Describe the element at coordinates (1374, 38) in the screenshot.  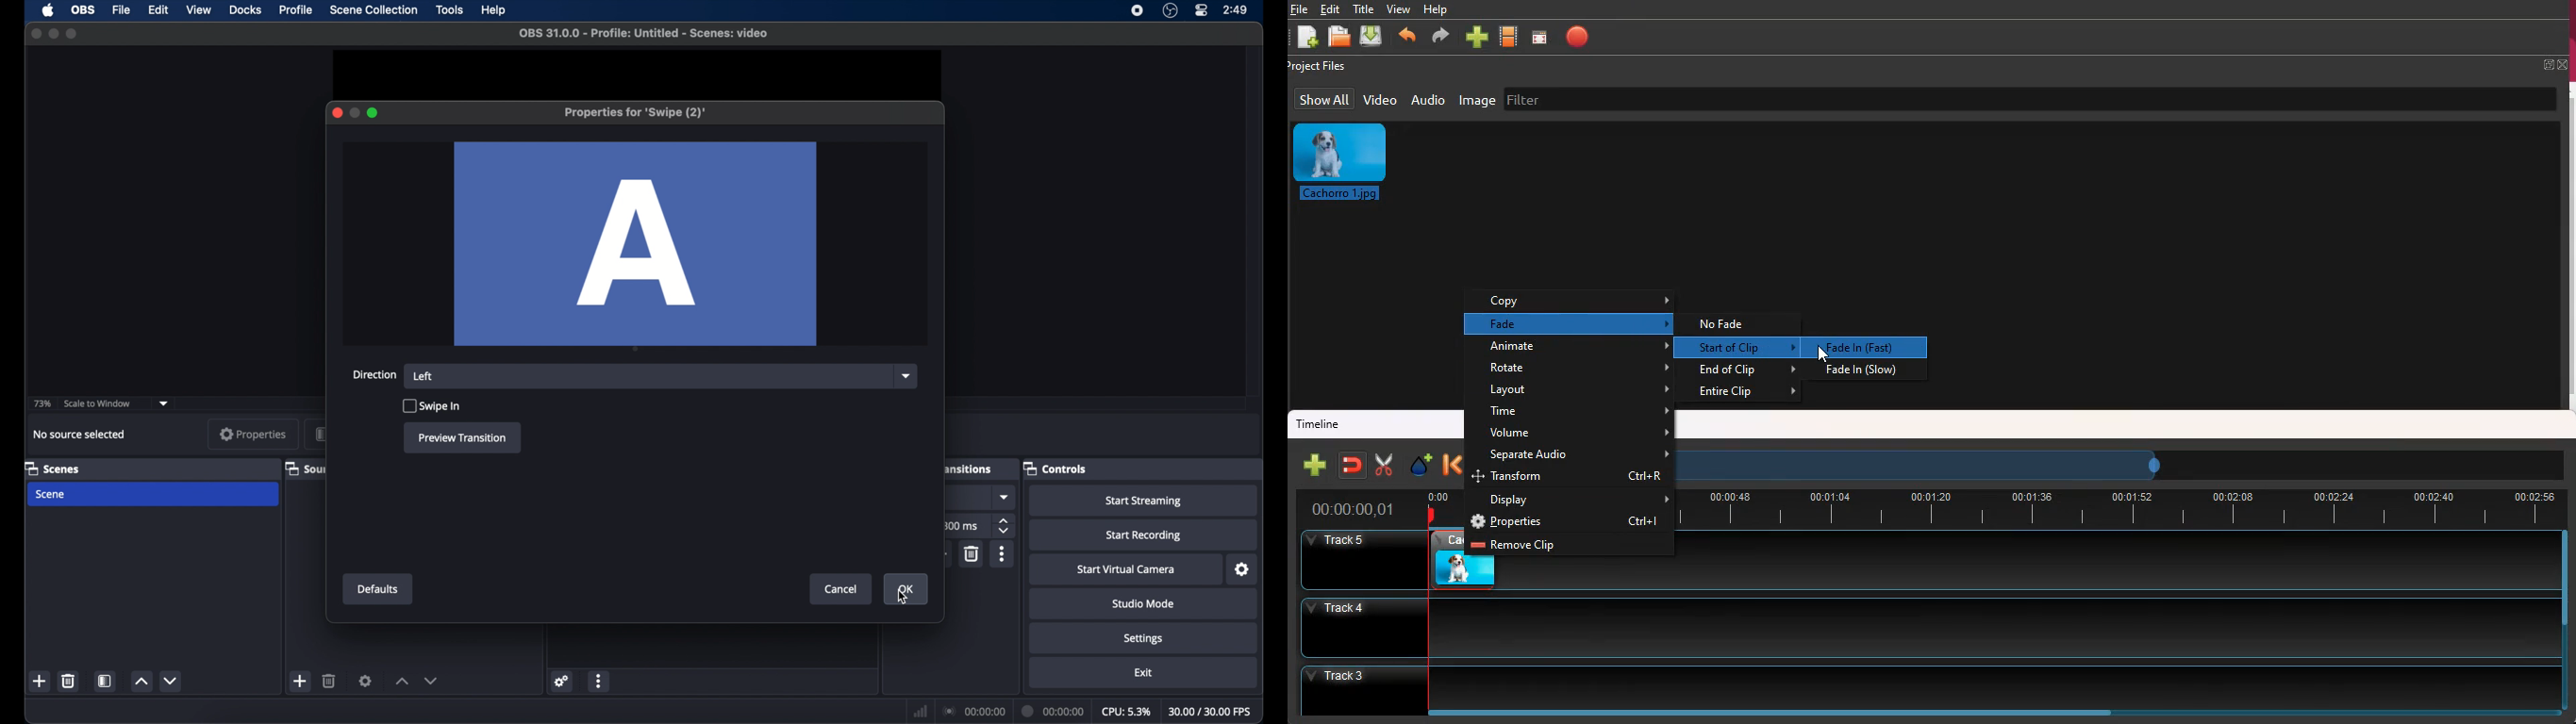
I see `dowload` at that location.